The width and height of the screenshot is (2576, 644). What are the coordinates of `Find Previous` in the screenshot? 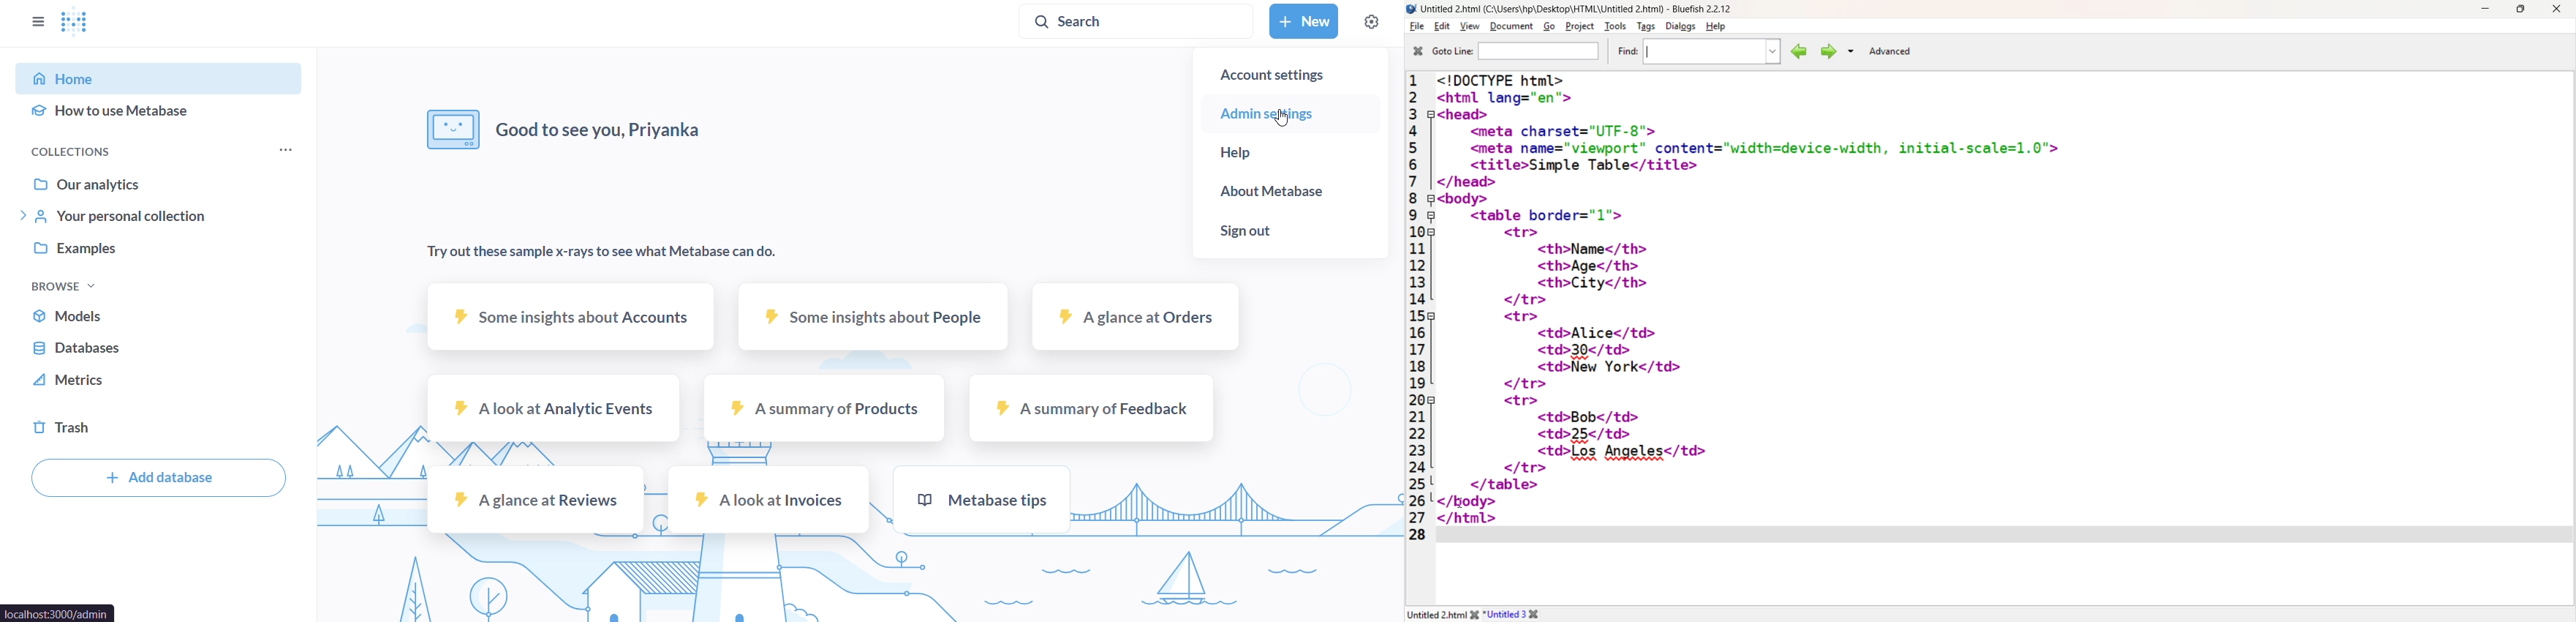 It's located at (1797, 51).